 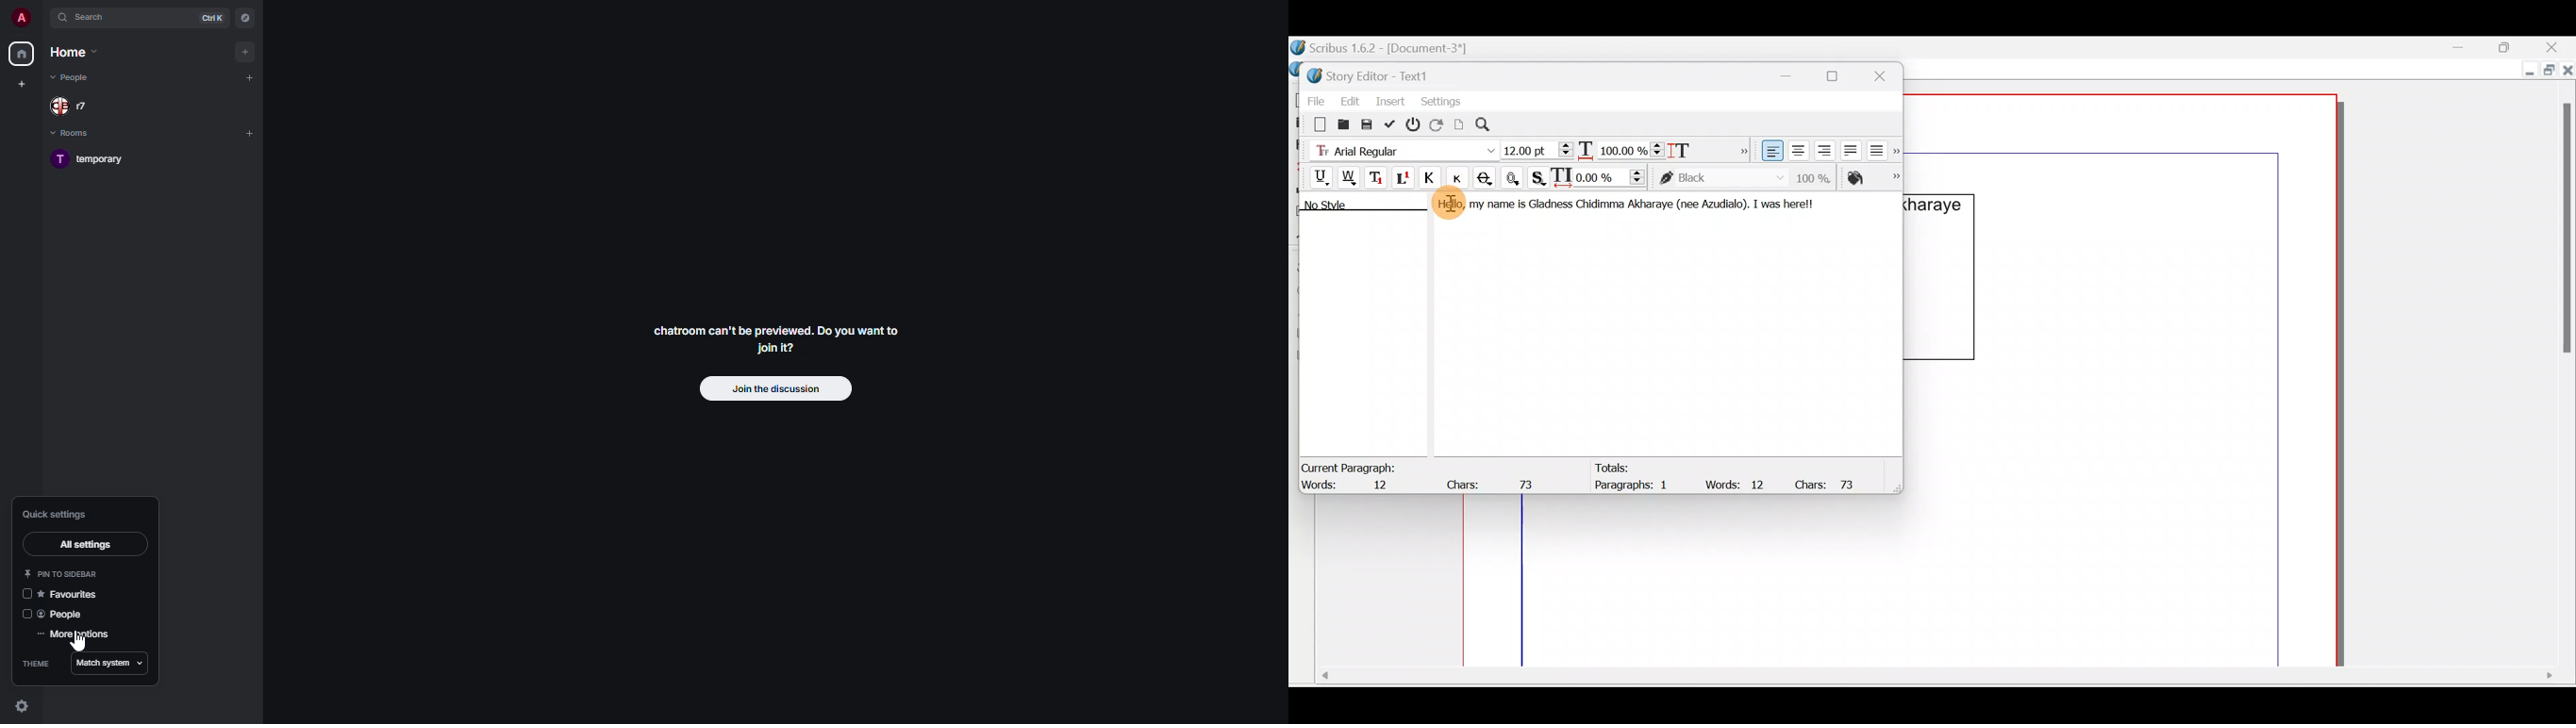 What do you see at coordinates (1738, 484) in the screenshot?
I see `Words: 12` at bounding box center [1738, 484].